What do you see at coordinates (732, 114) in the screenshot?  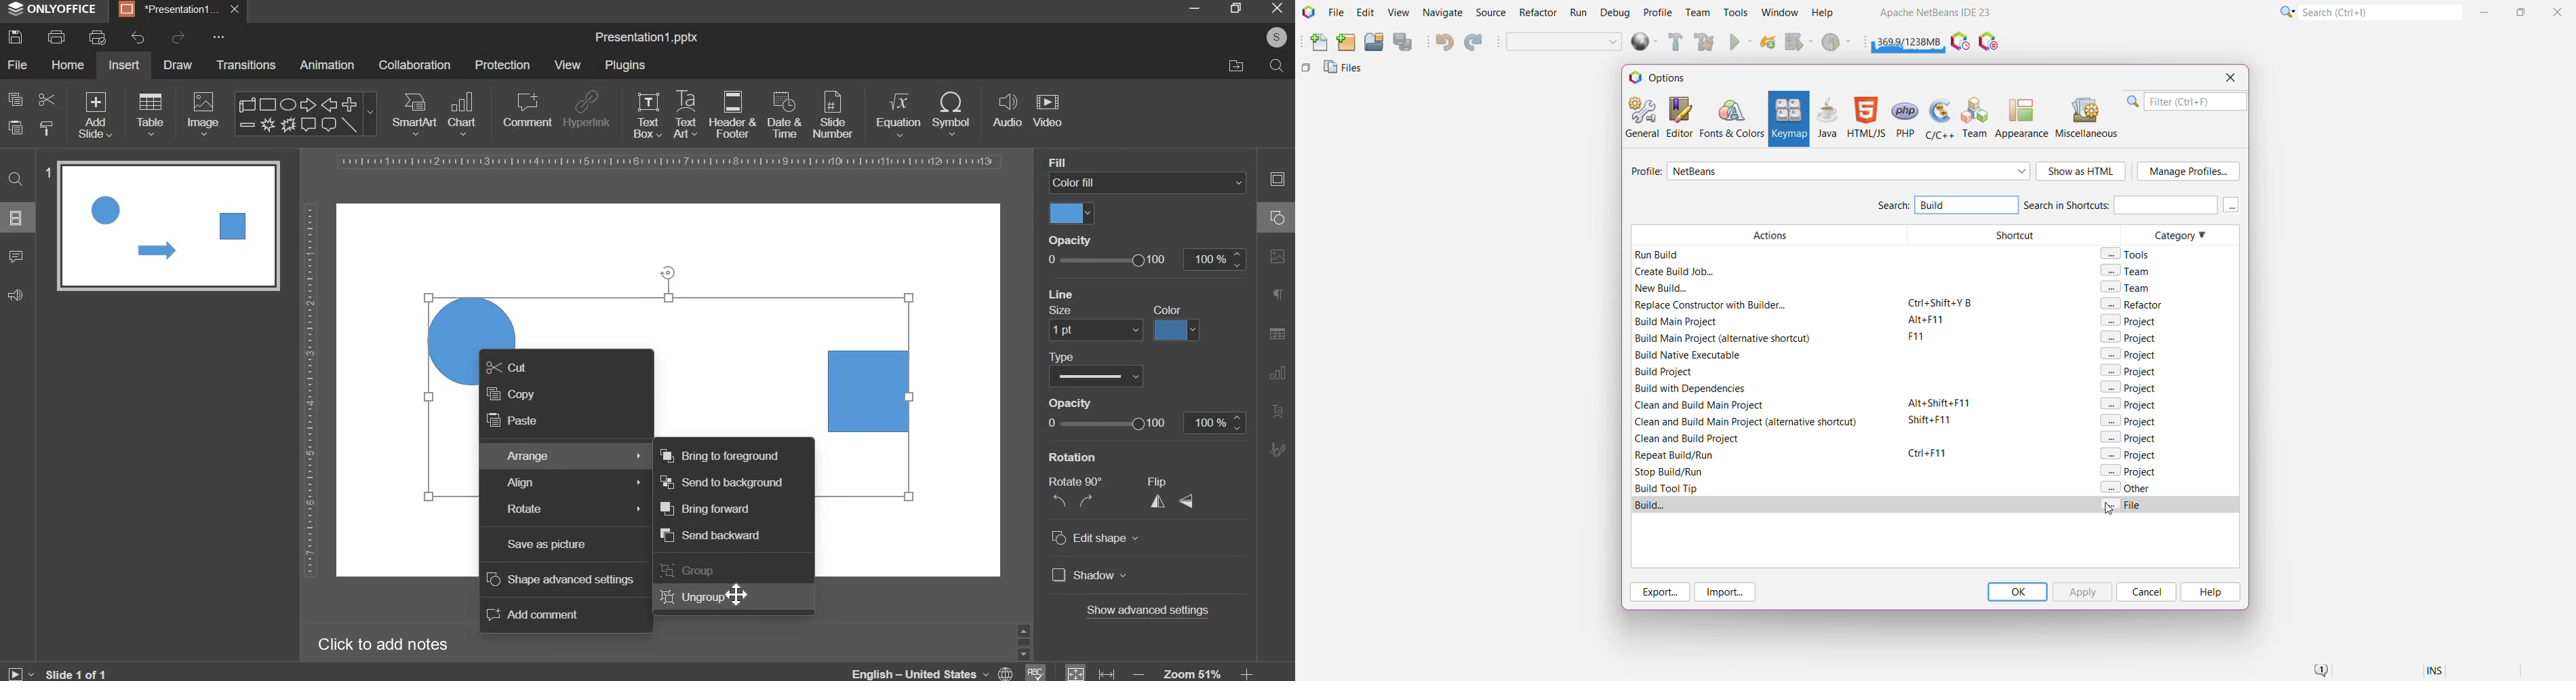 I see `header & footer` at bounding box center [732, 114].